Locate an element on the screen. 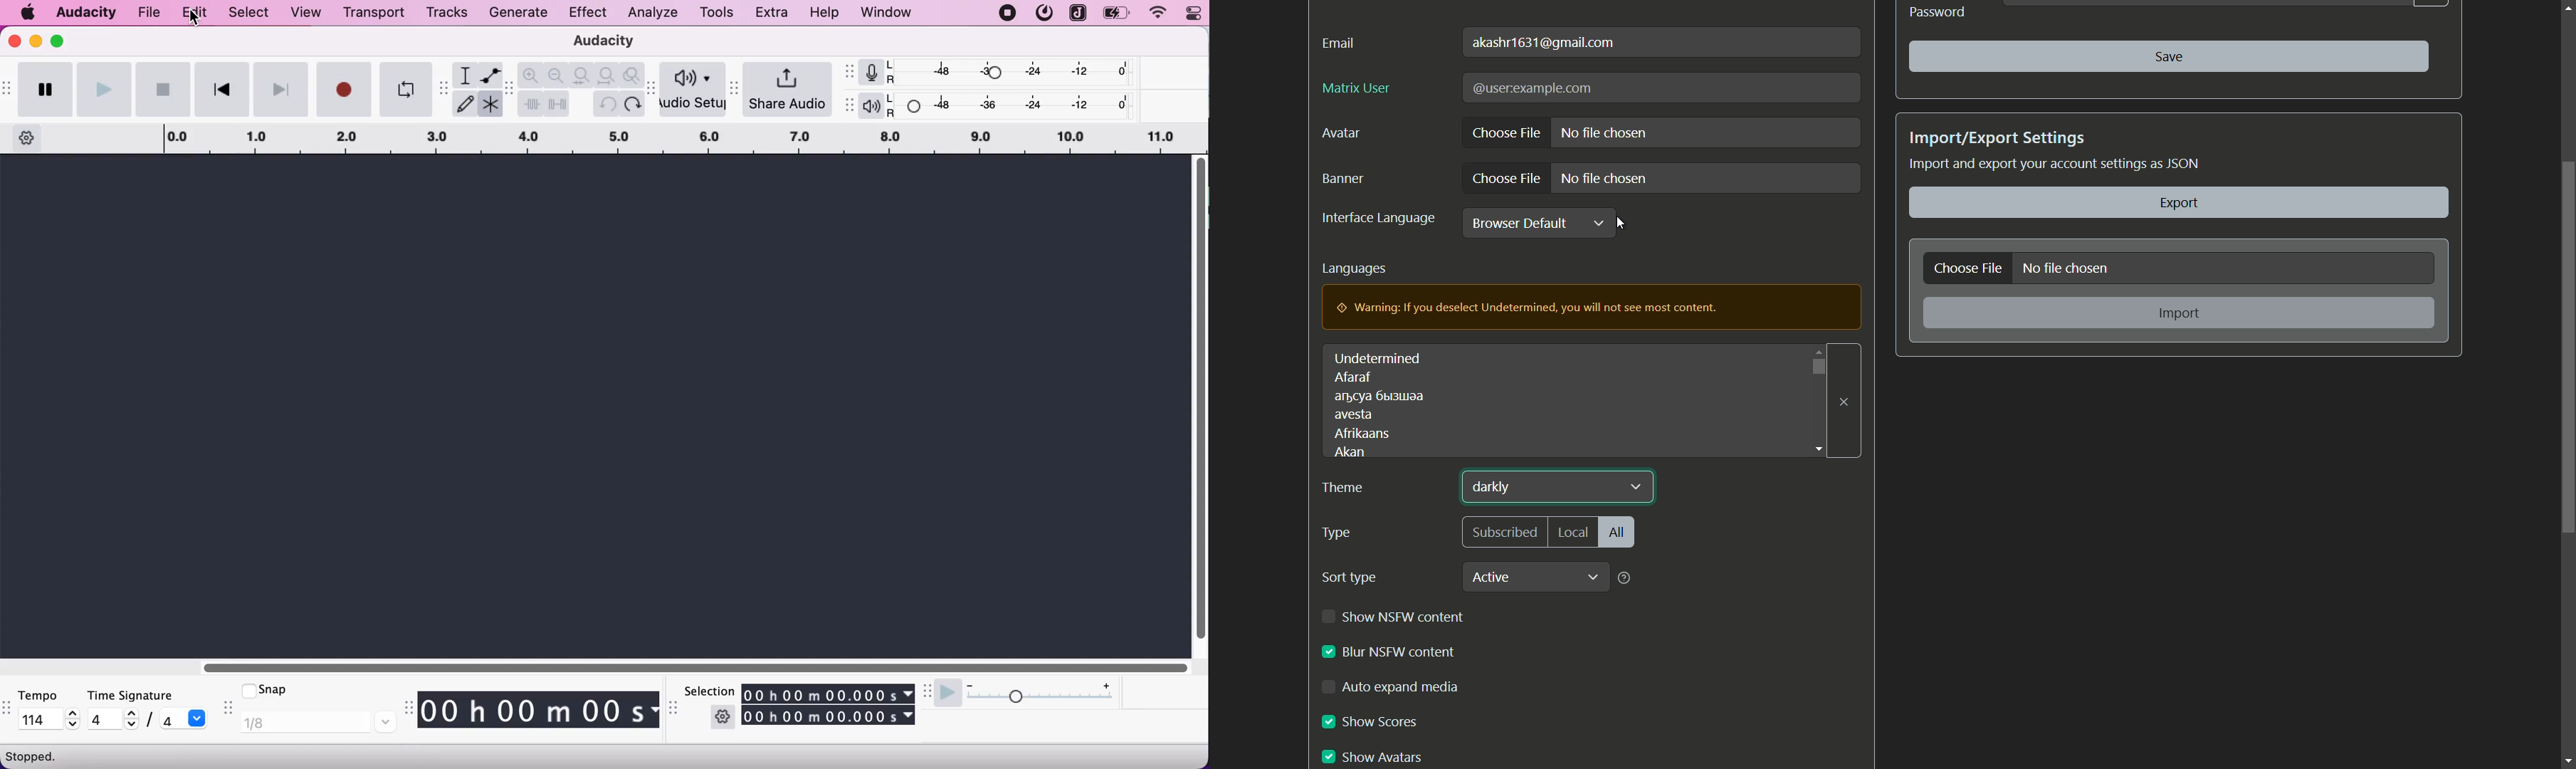 This screenshot has height=784, width=2576. stopped is located at coordinates (34, 756).